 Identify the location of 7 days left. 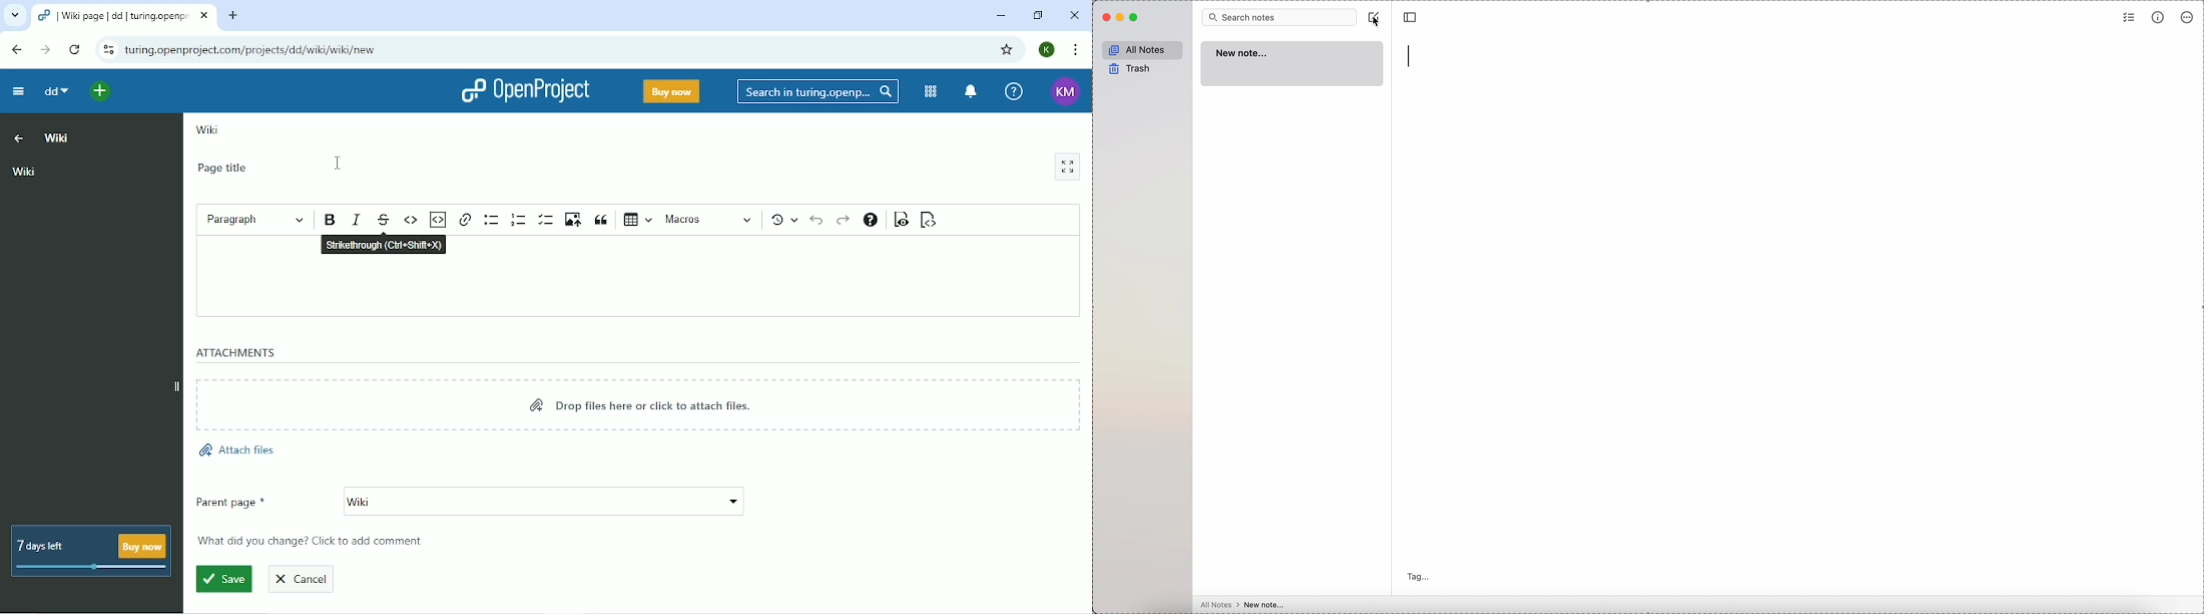
(91, 550).